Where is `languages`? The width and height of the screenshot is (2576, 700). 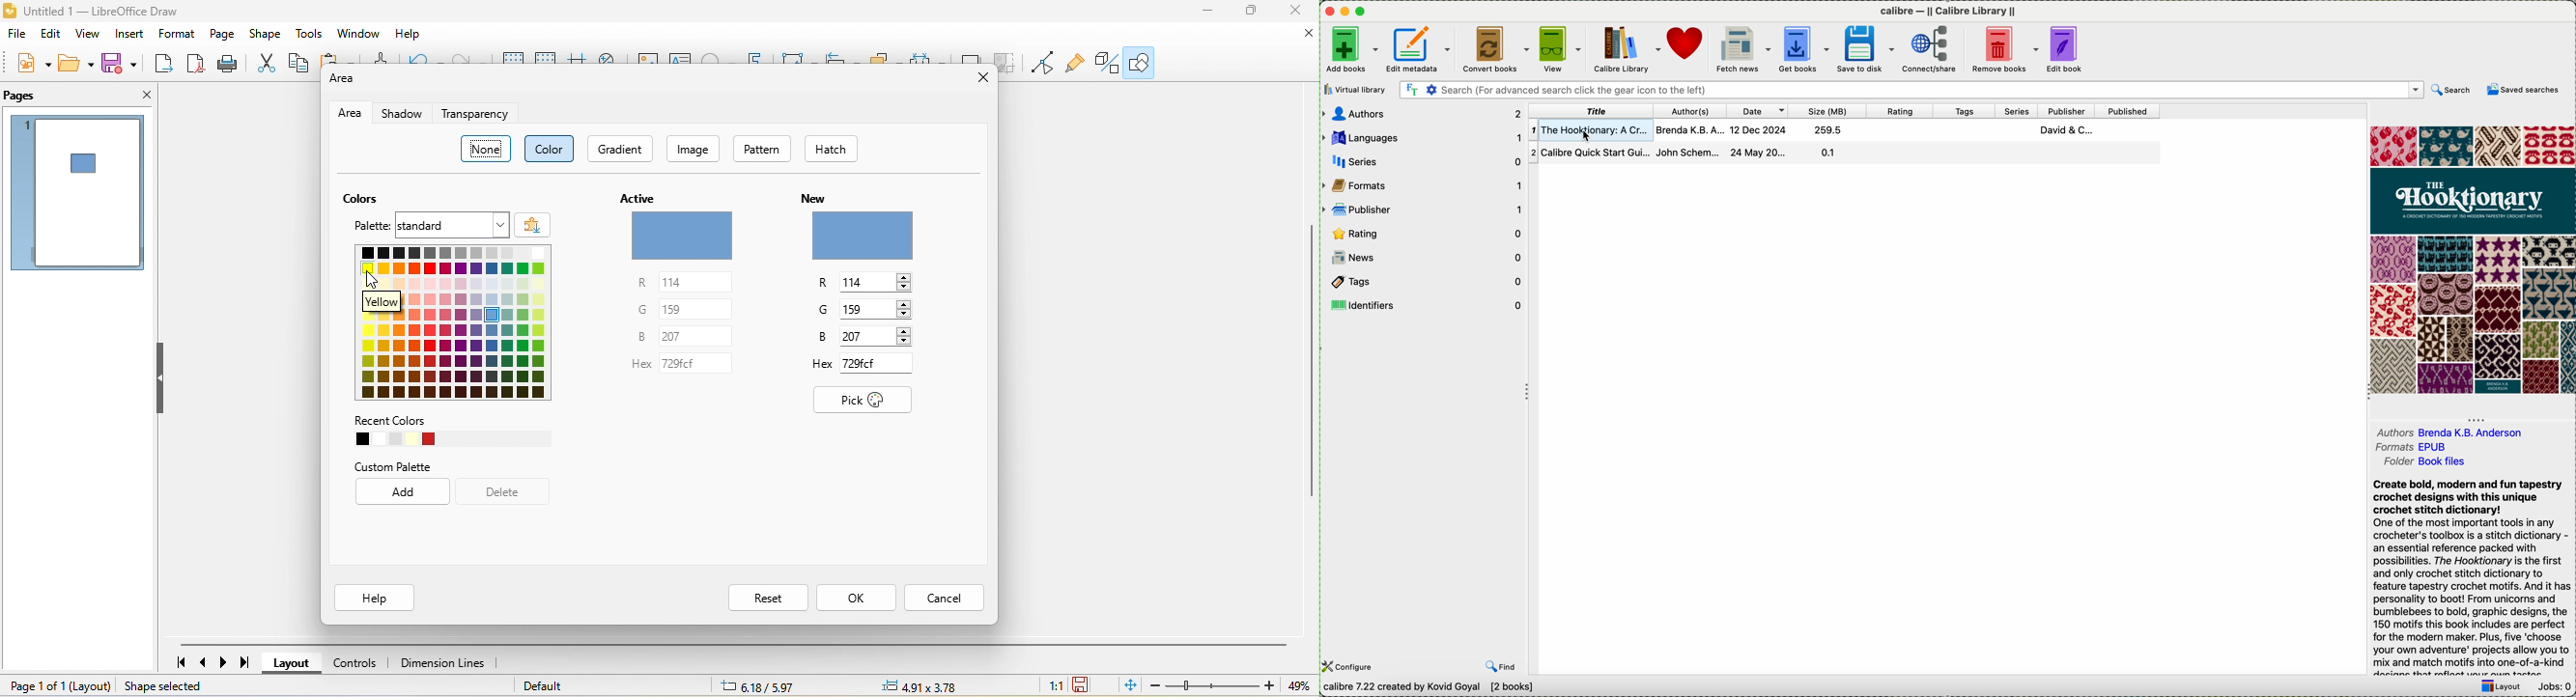 languages is located at coordinates (1422, 138).